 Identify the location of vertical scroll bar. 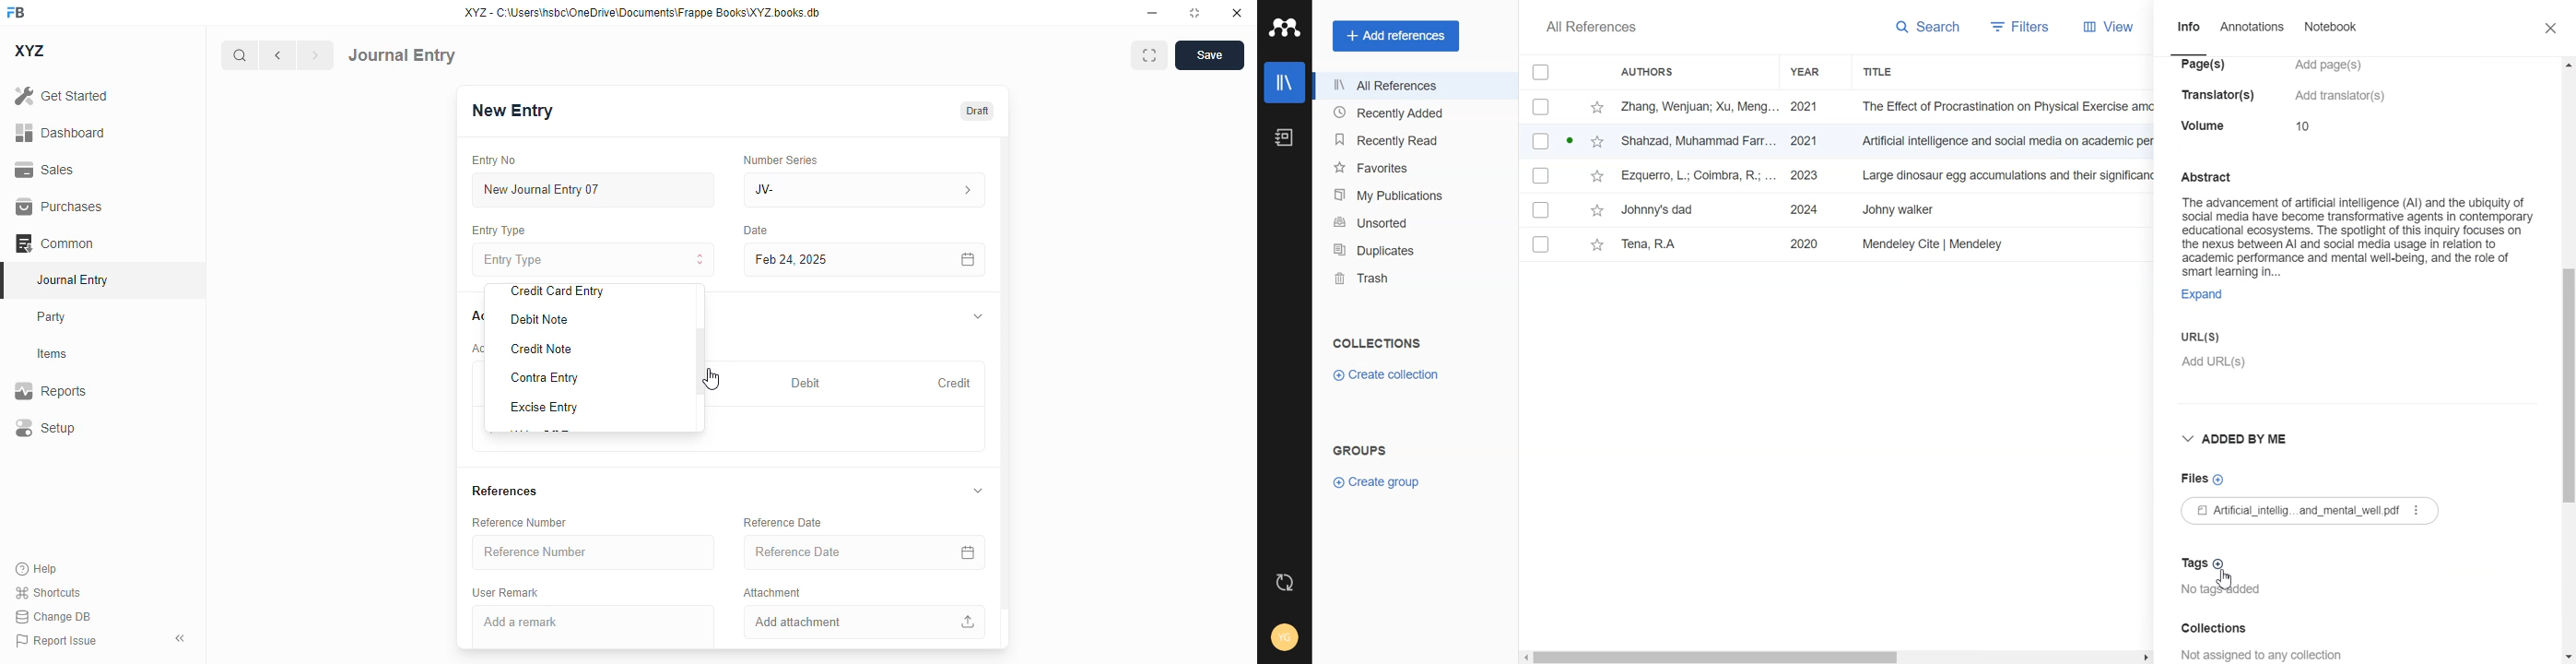
(1005, 393).